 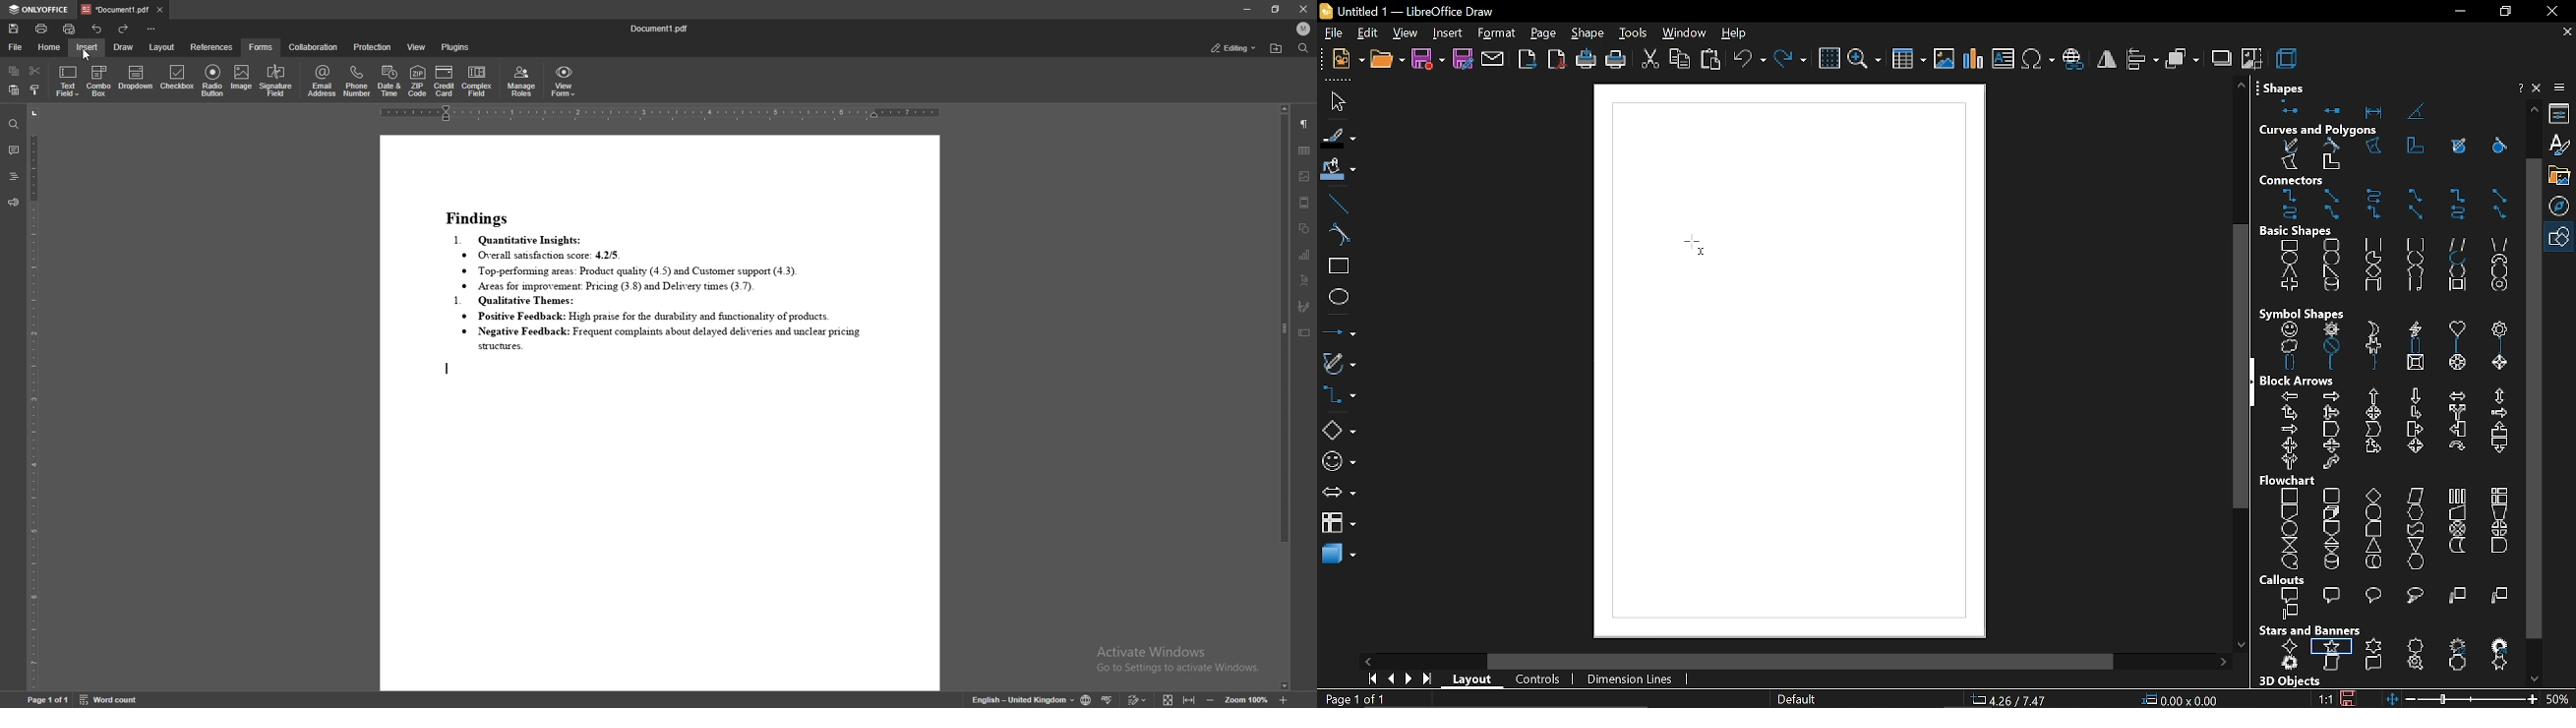 What do you see at coordinates (164, 47) in the screenshot?
I see `layout` at bounding box center [164, 47].